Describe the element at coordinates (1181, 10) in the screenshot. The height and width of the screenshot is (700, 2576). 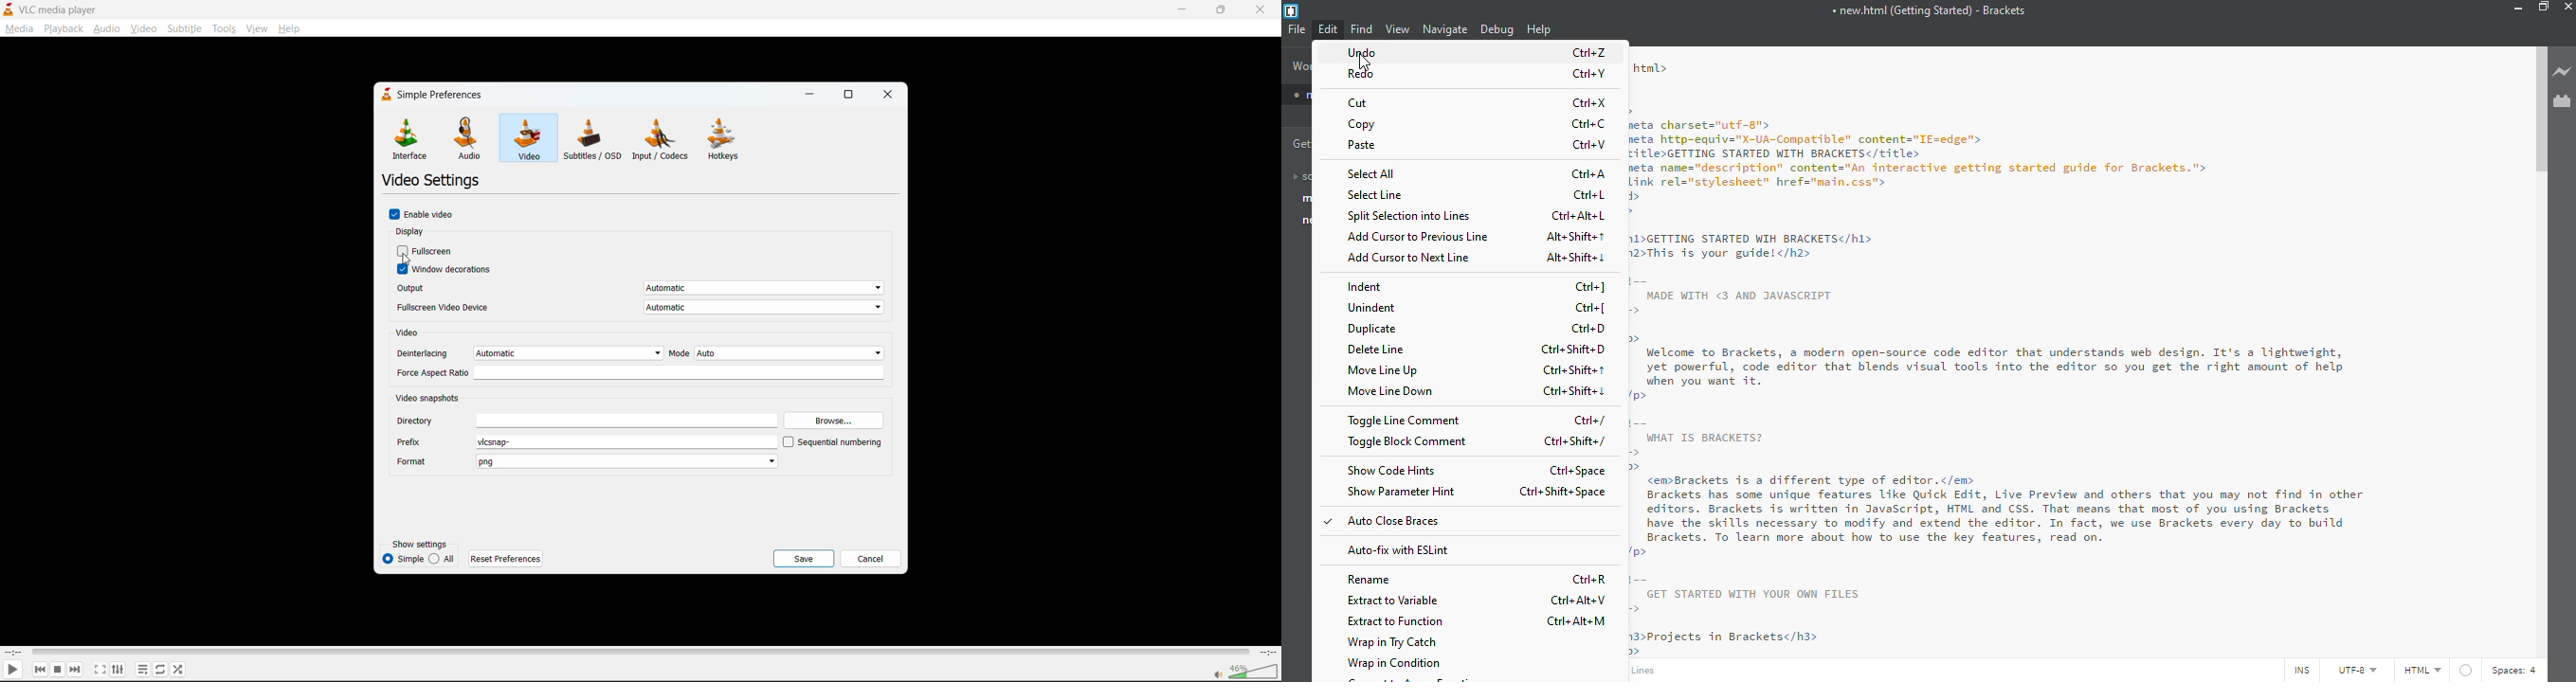
I see `minimize` at that location.